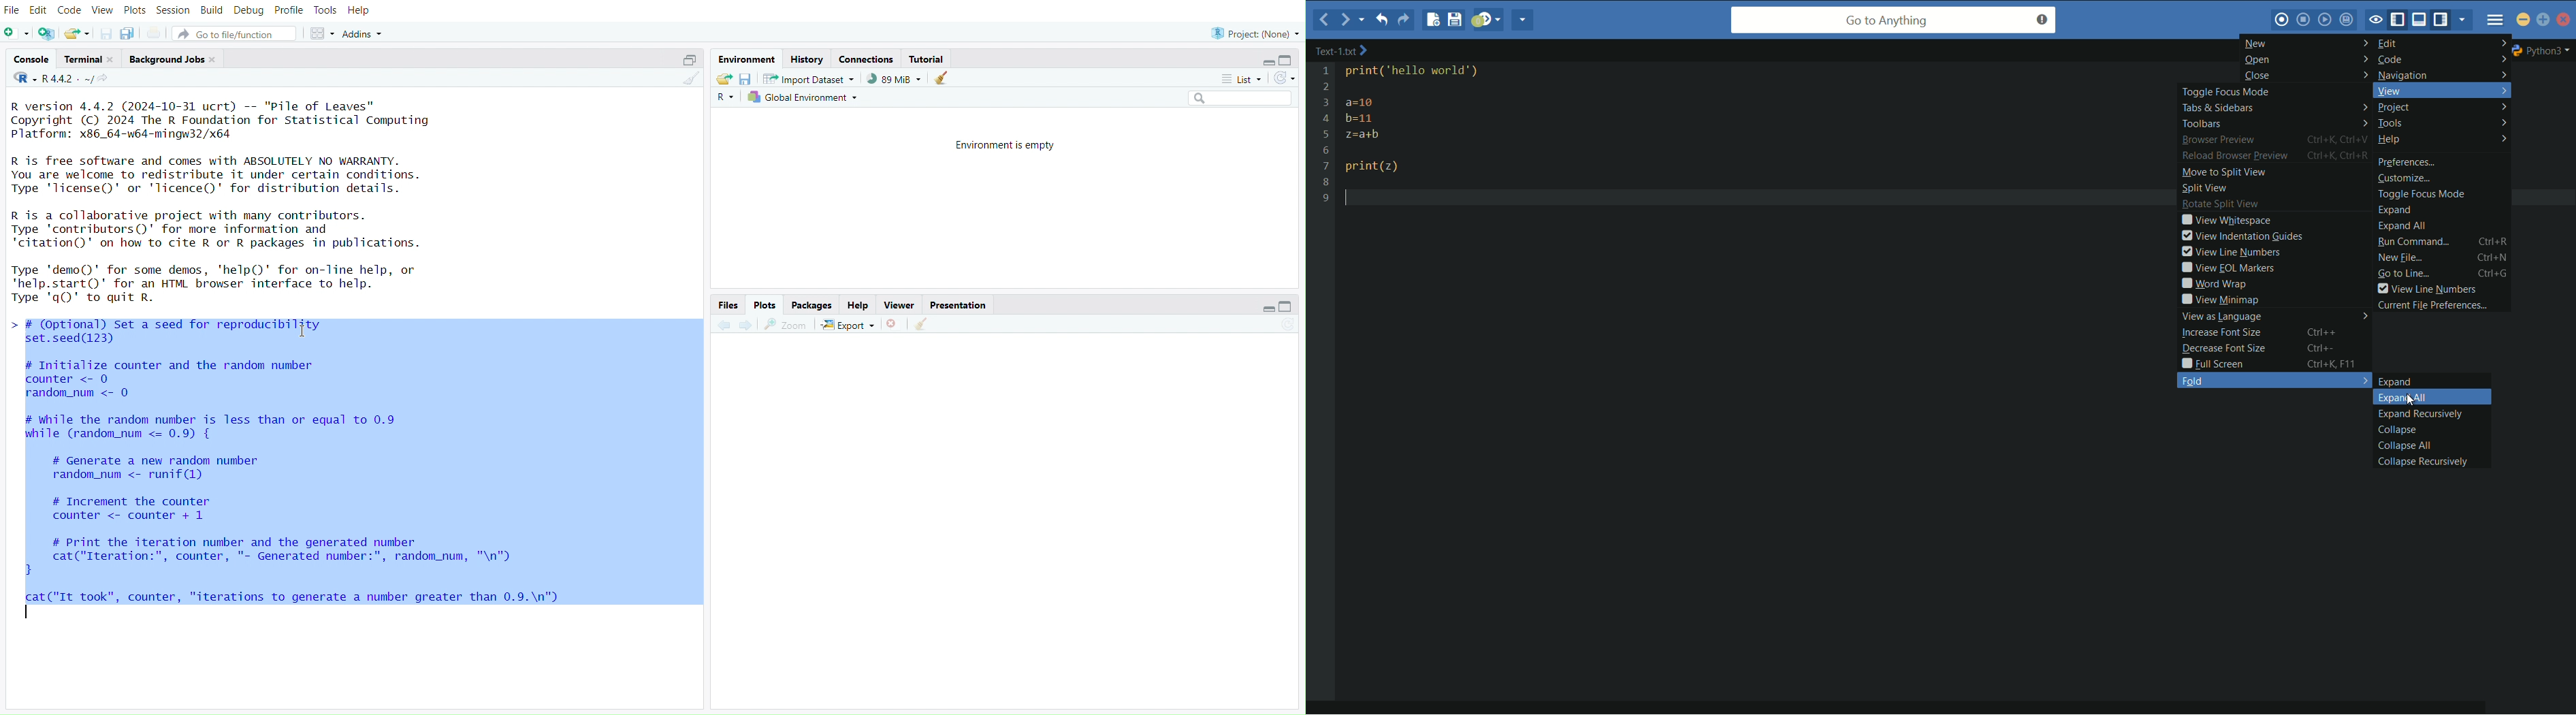  What do you see at coordinates (239, 32) in the screenshot?
I see `Go to file/function` at bounding box center [239, 32].